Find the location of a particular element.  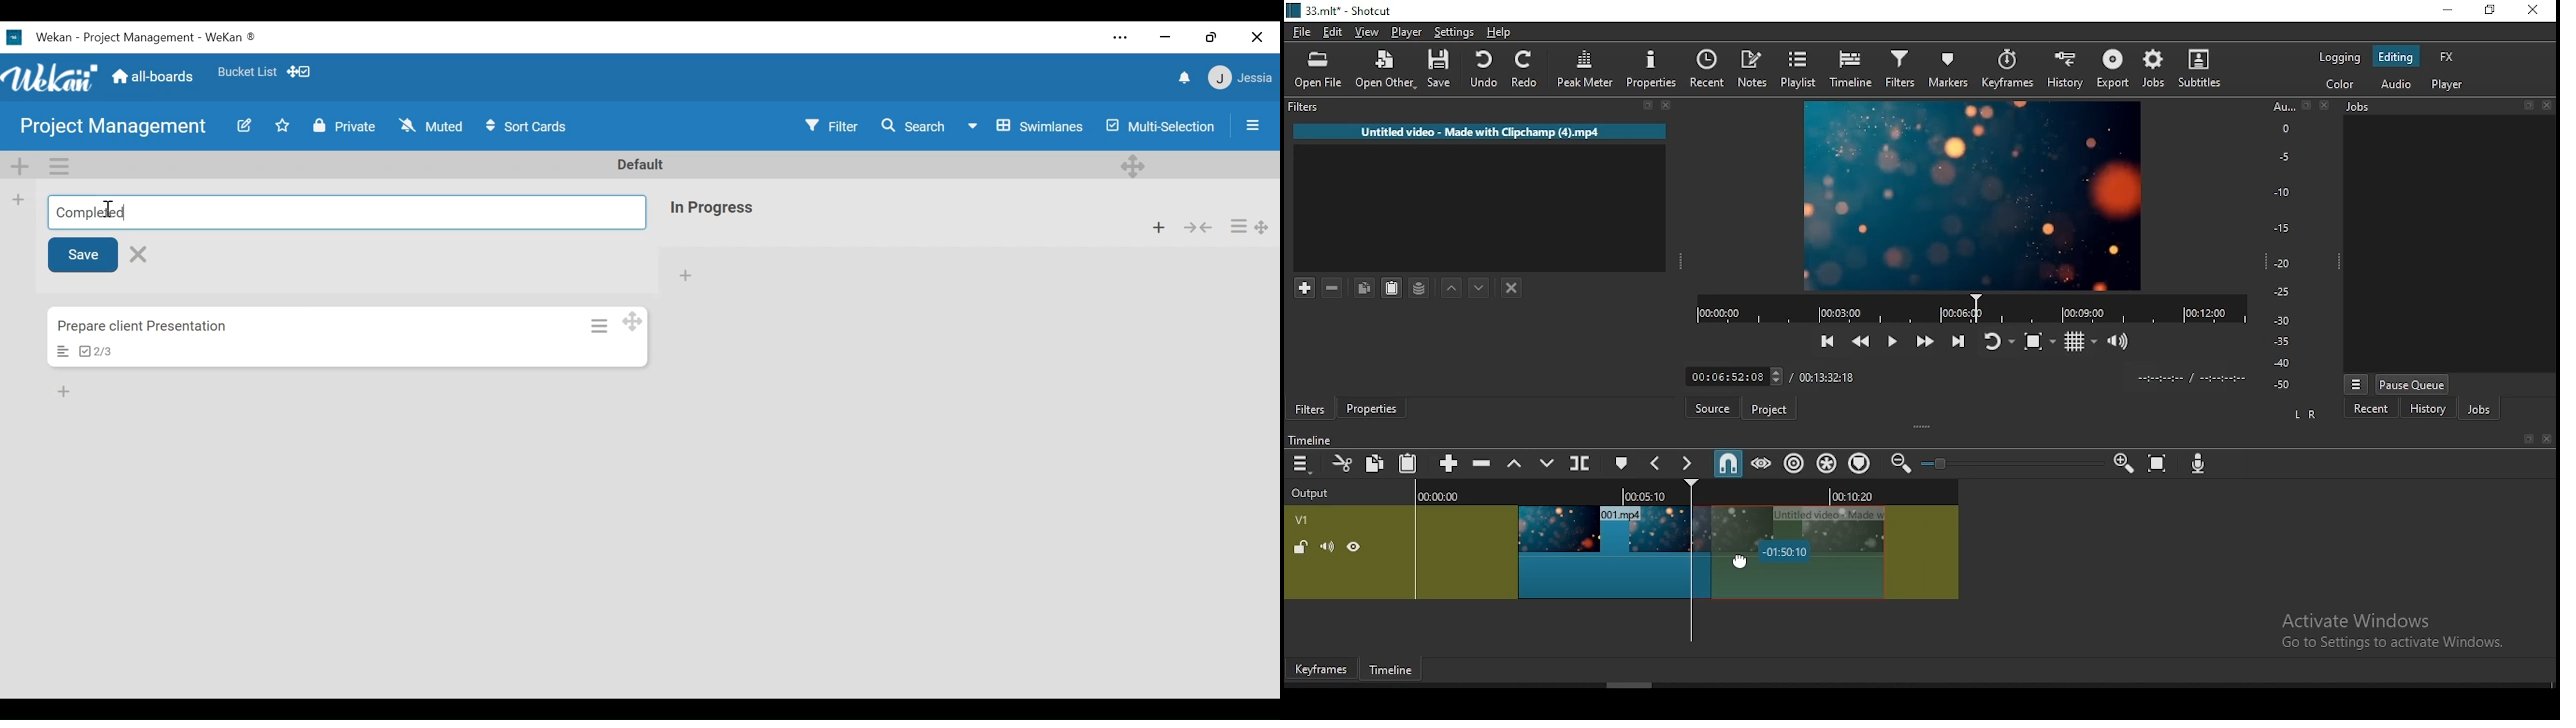

open other is located at coordinates (1384, 70).